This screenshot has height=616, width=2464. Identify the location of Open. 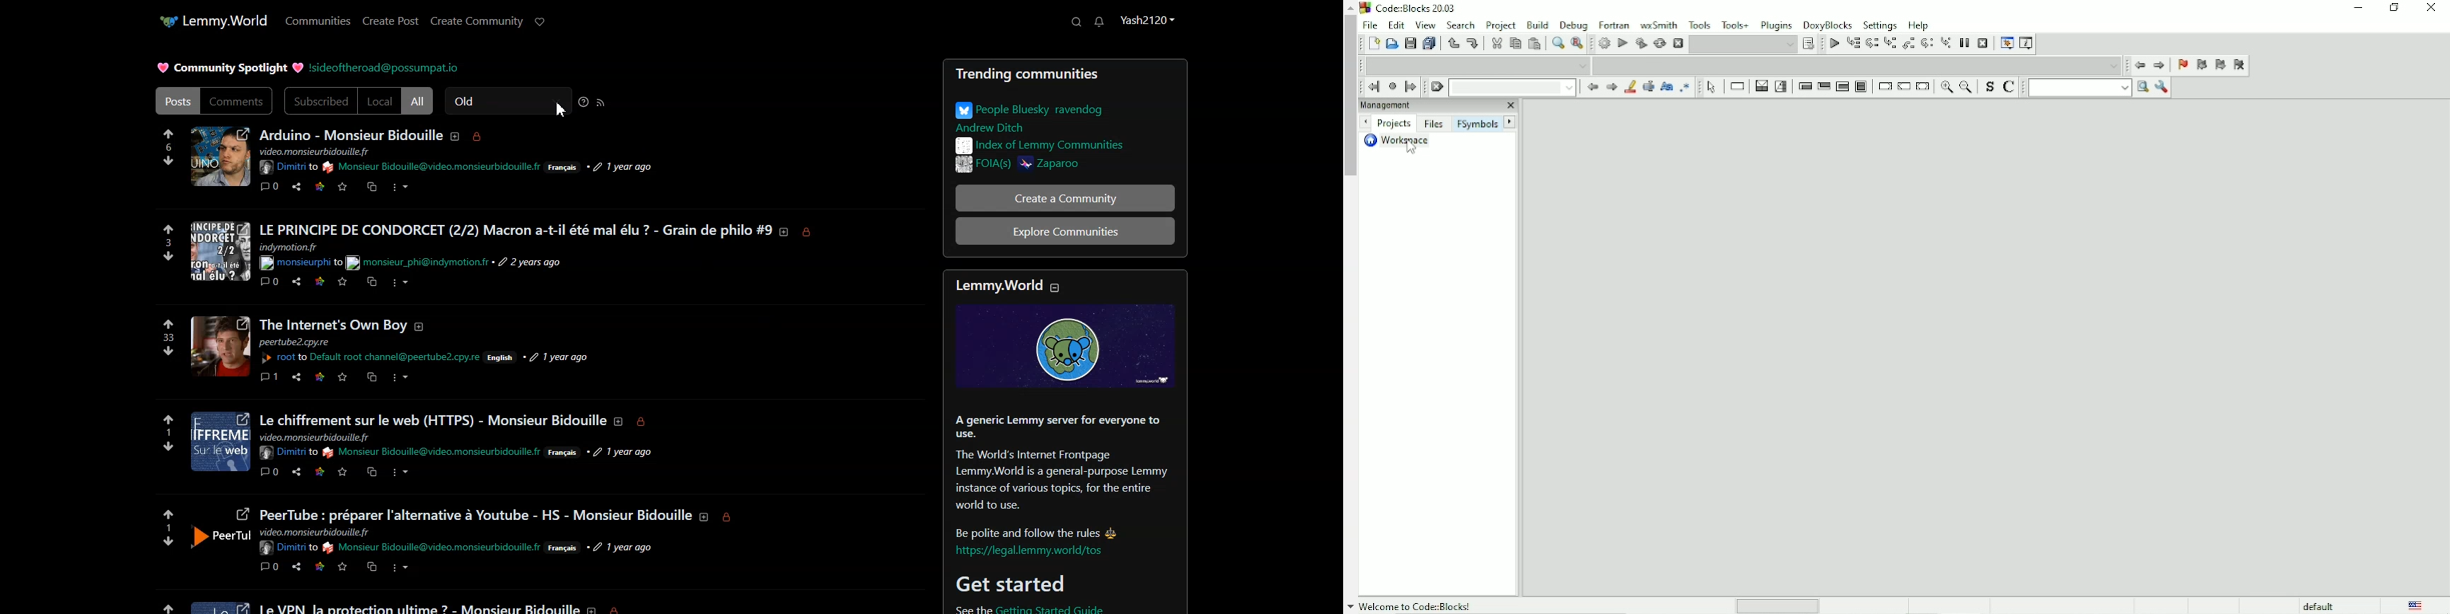
(1392, 44).